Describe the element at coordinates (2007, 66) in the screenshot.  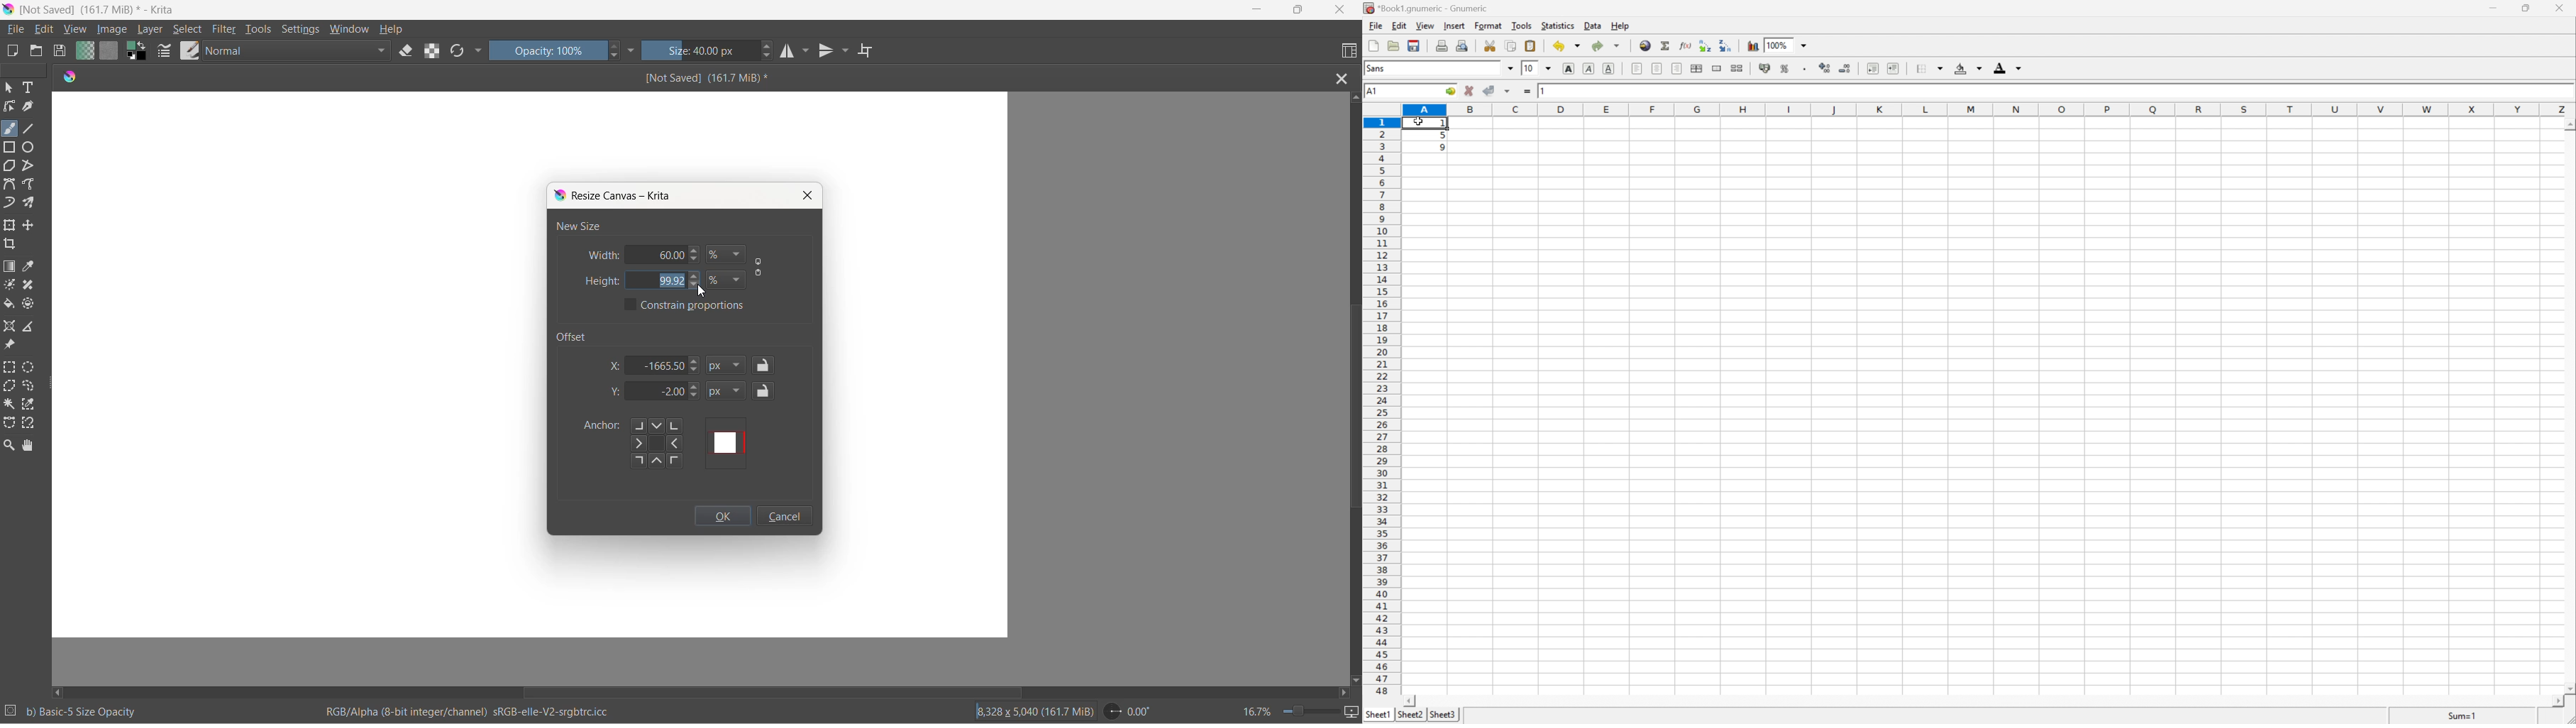
I see `foreground` at that location.